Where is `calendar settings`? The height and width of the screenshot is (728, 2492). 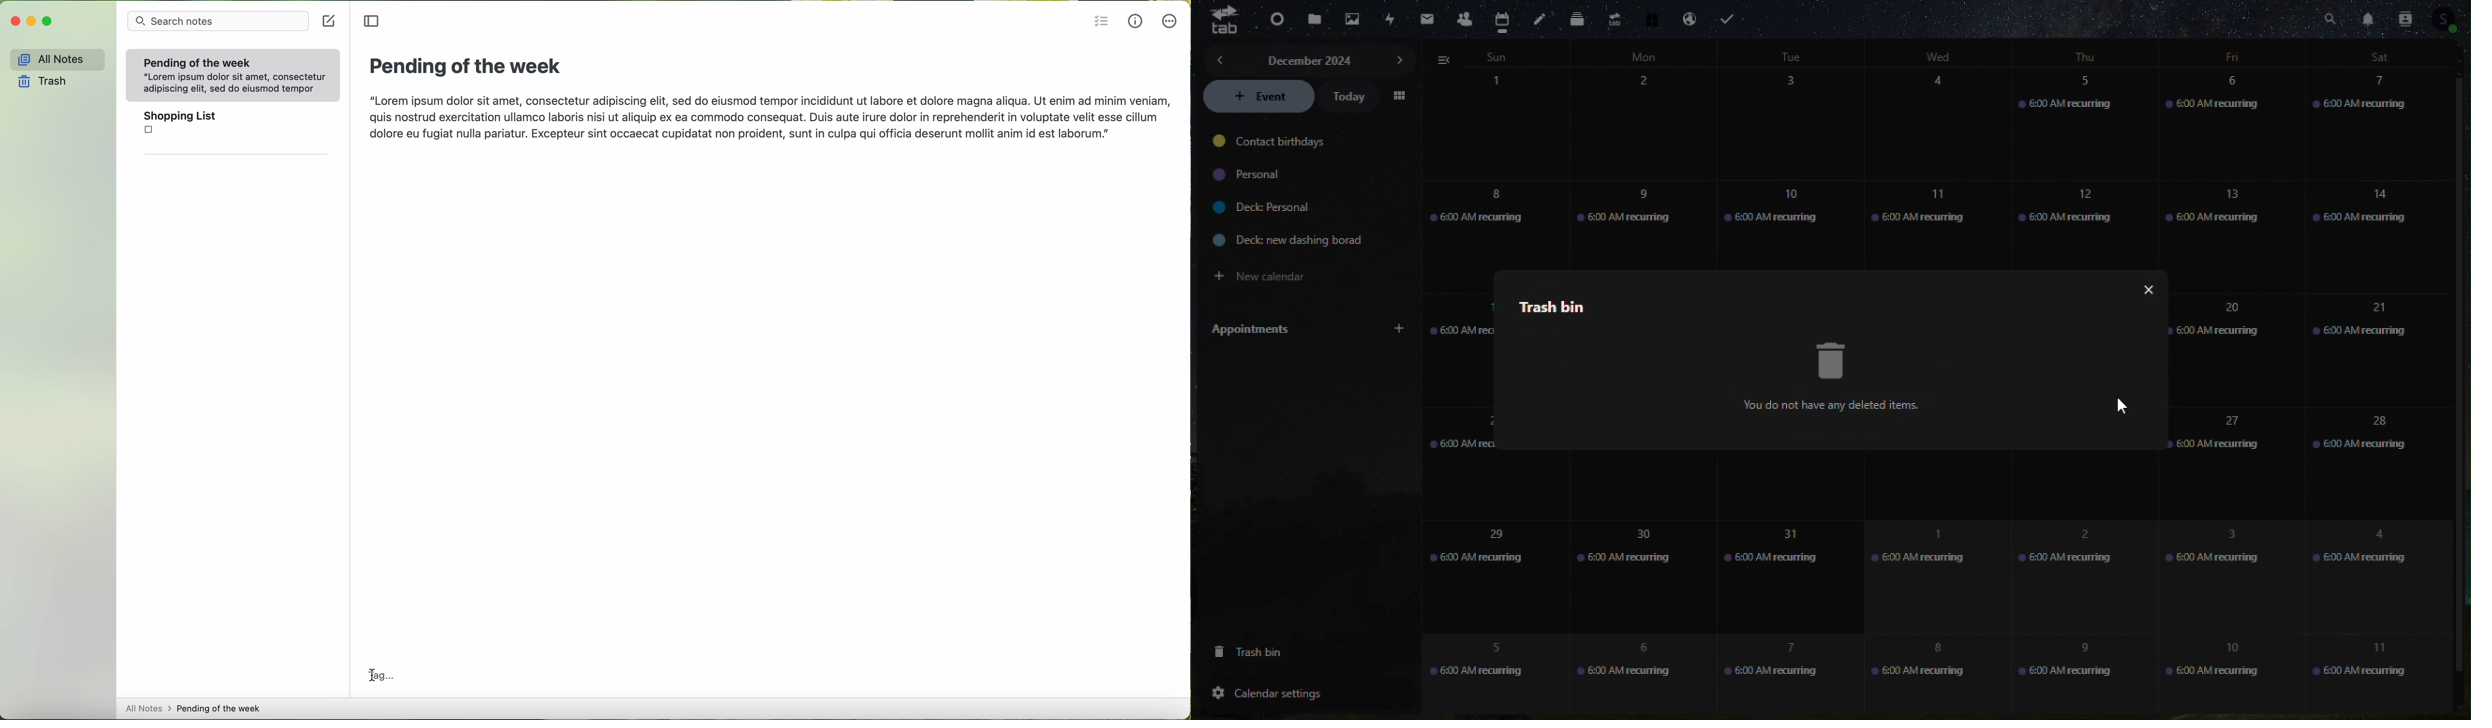 calendar settings is located at coordinates (1277, 690).